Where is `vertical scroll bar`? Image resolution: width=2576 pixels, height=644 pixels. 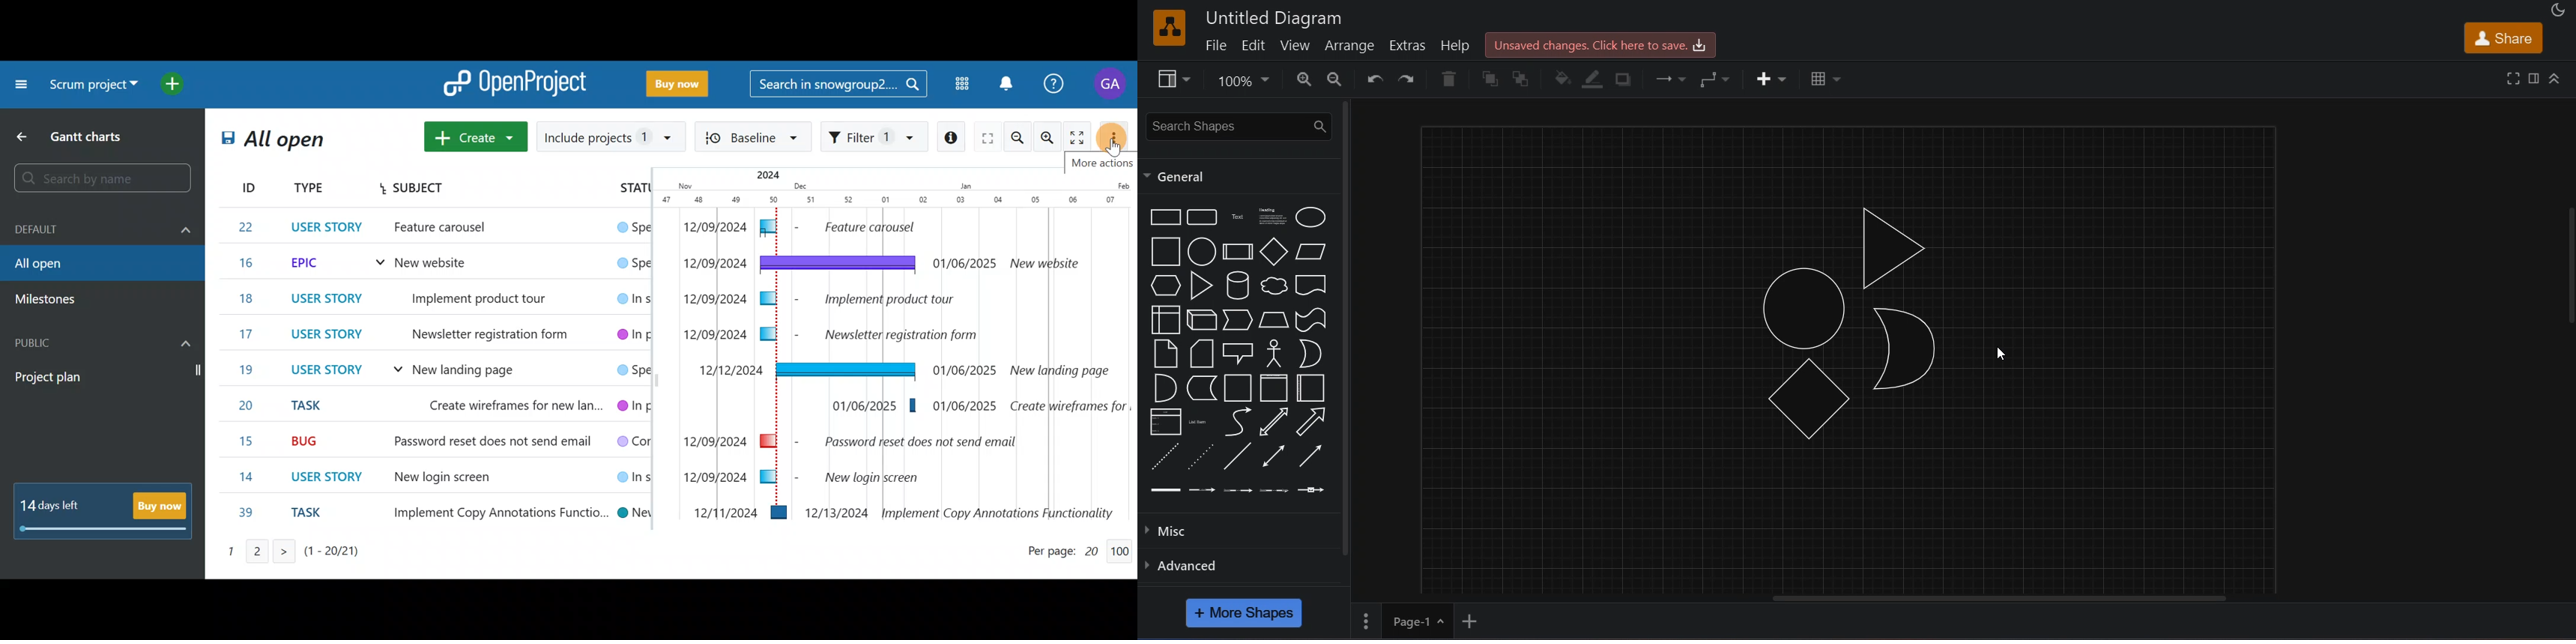
vertical scroll bar is located at coordinates (1345, 327).